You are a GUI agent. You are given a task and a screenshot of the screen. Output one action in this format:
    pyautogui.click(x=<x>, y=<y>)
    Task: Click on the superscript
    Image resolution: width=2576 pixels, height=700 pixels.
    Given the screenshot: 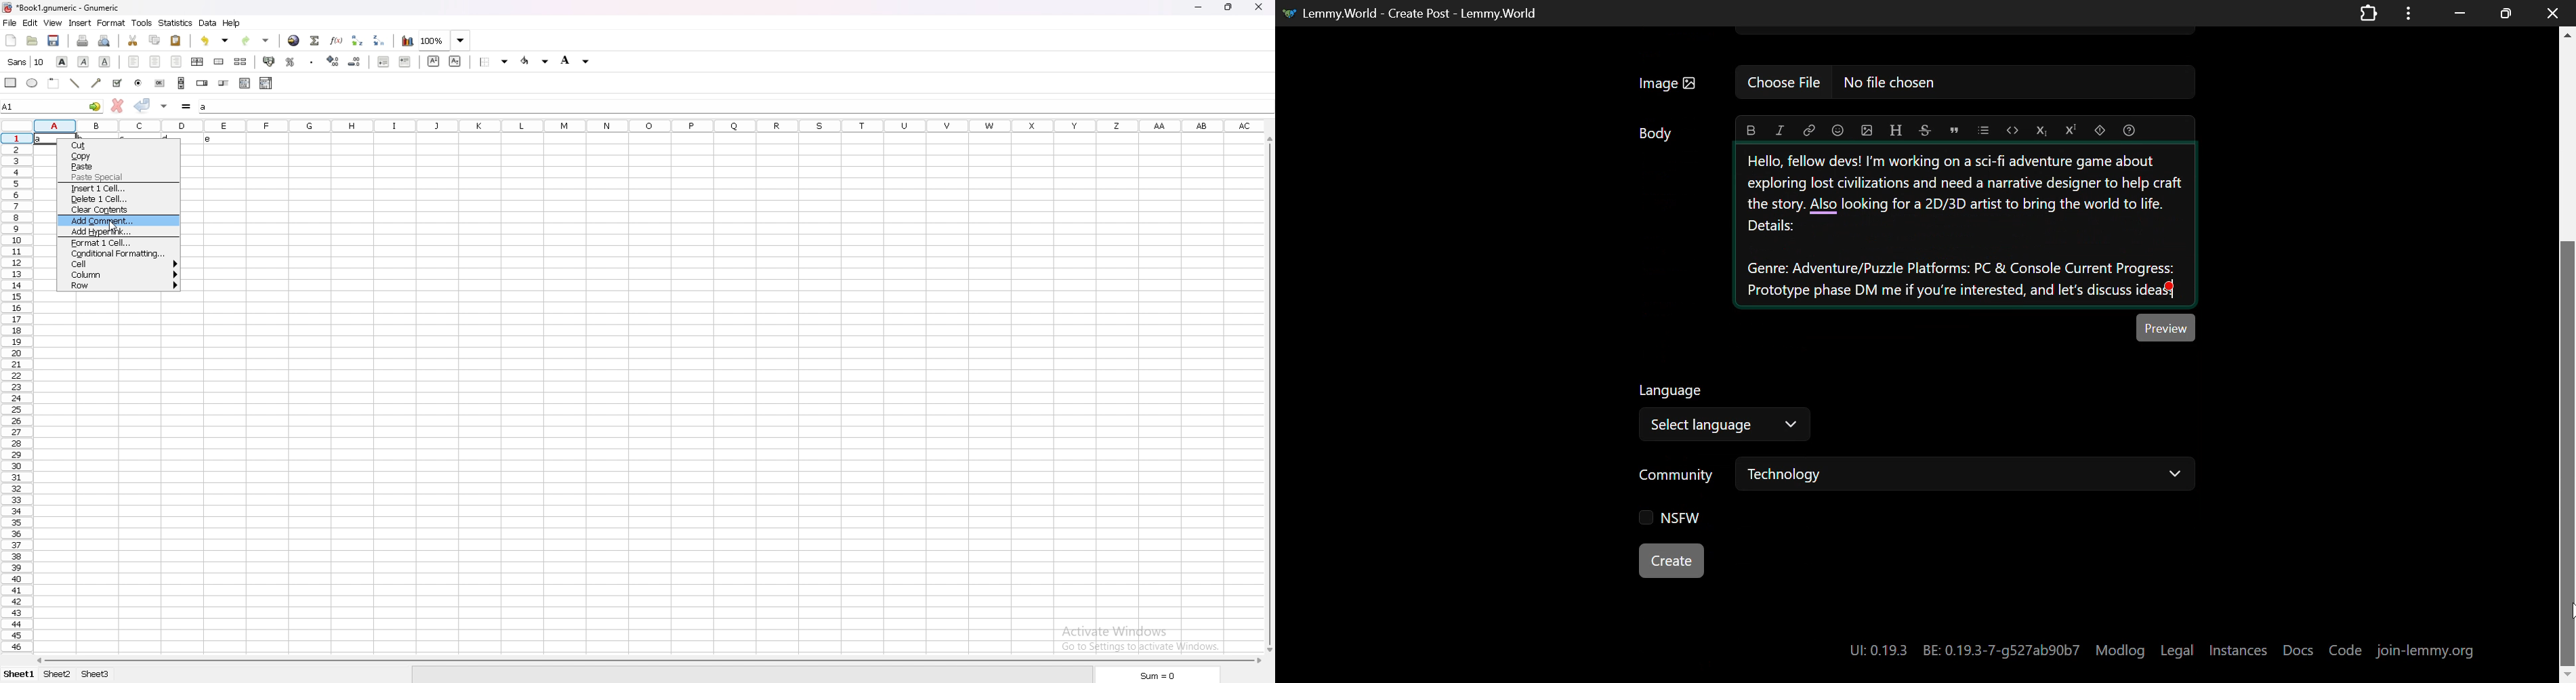 What is the action you would take?
    pyautogui.click(x=434, y=62)
    